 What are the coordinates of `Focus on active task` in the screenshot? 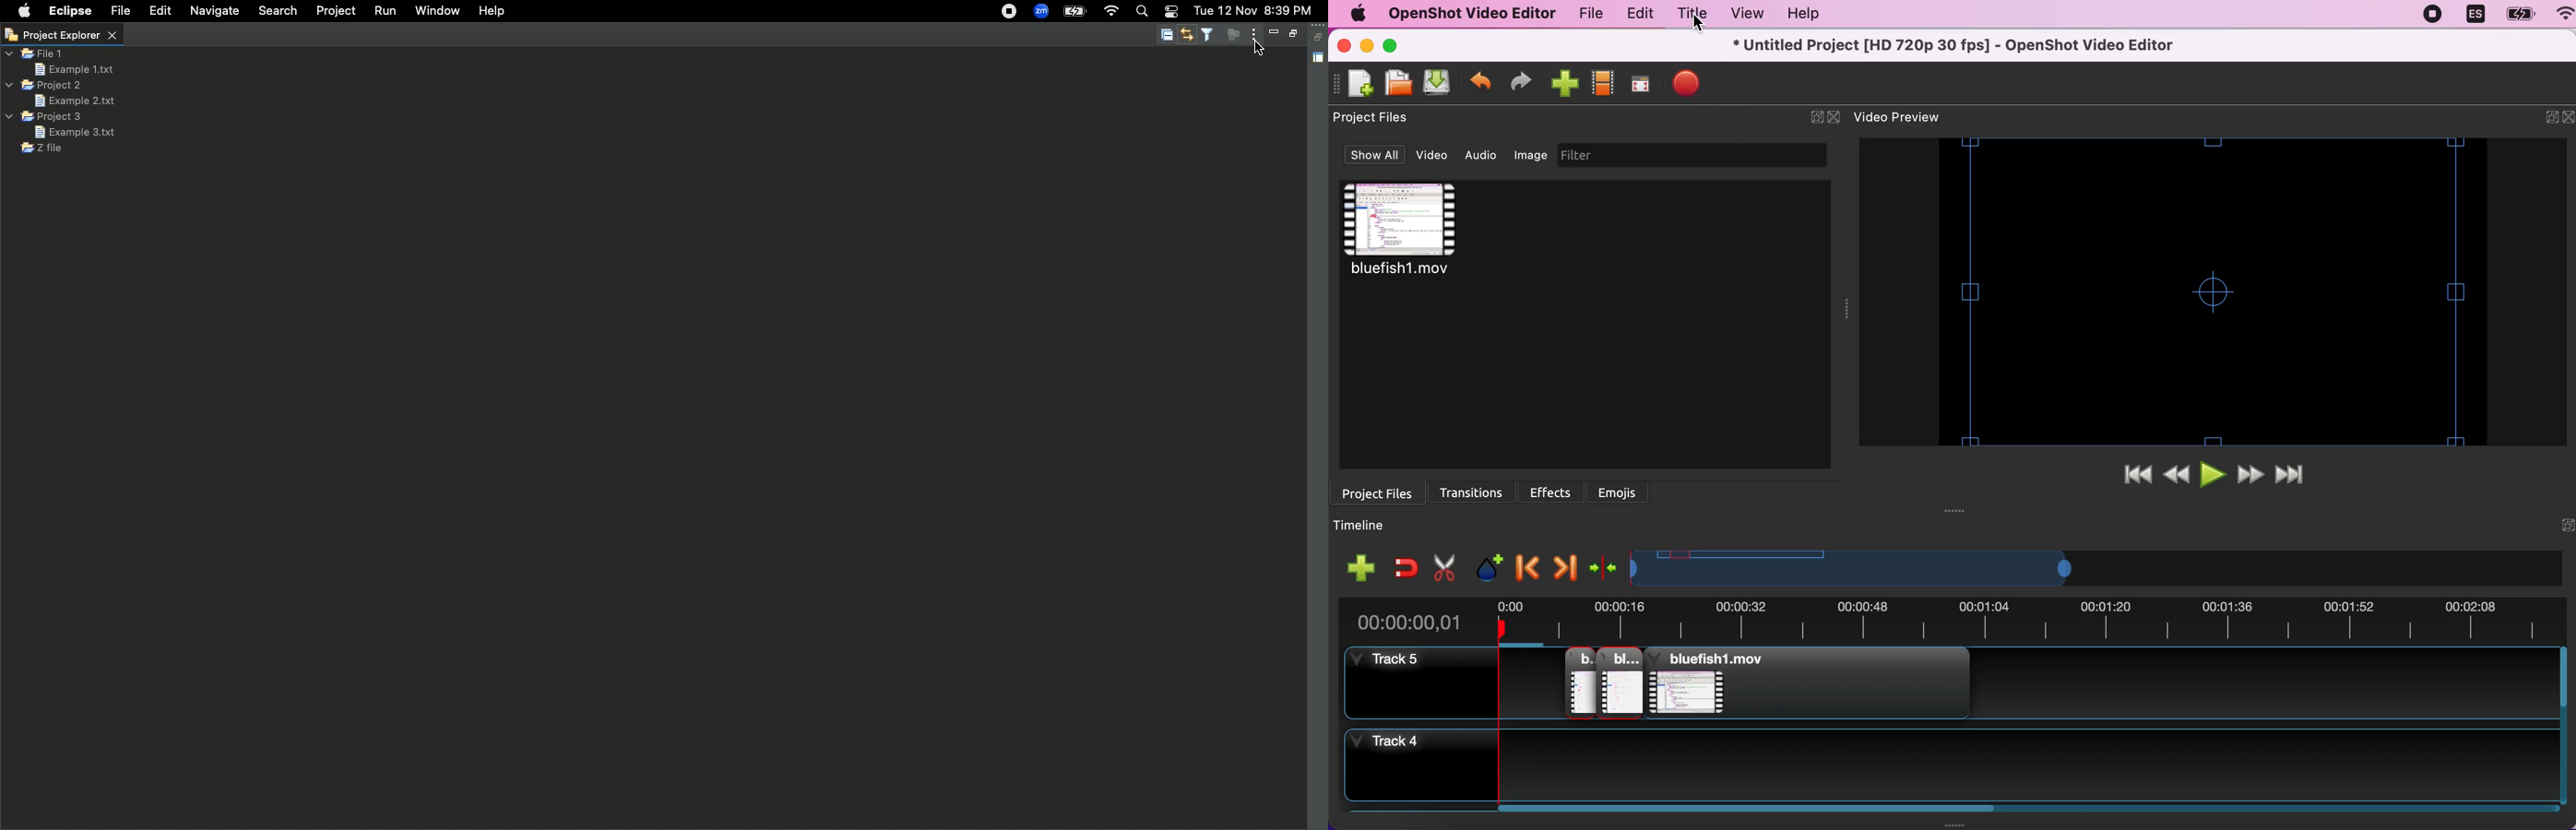 It's located at (1233, 36).